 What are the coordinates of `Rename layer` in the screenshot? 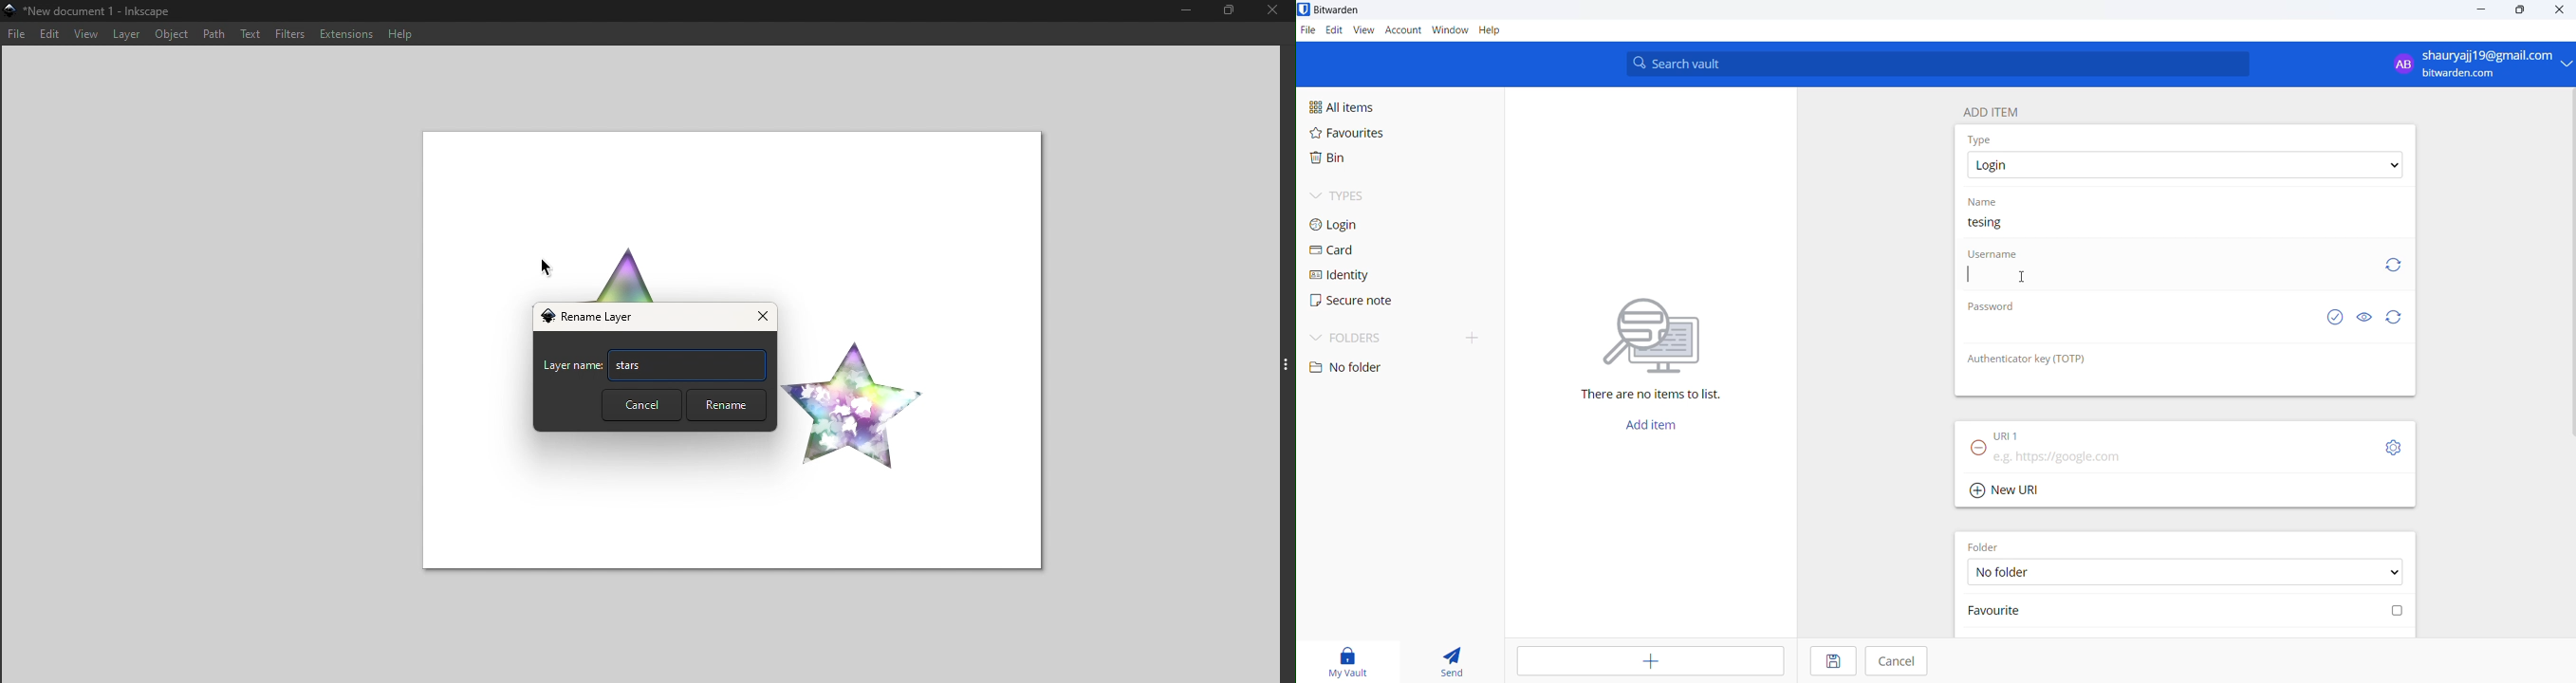 It's located at (595, 318).